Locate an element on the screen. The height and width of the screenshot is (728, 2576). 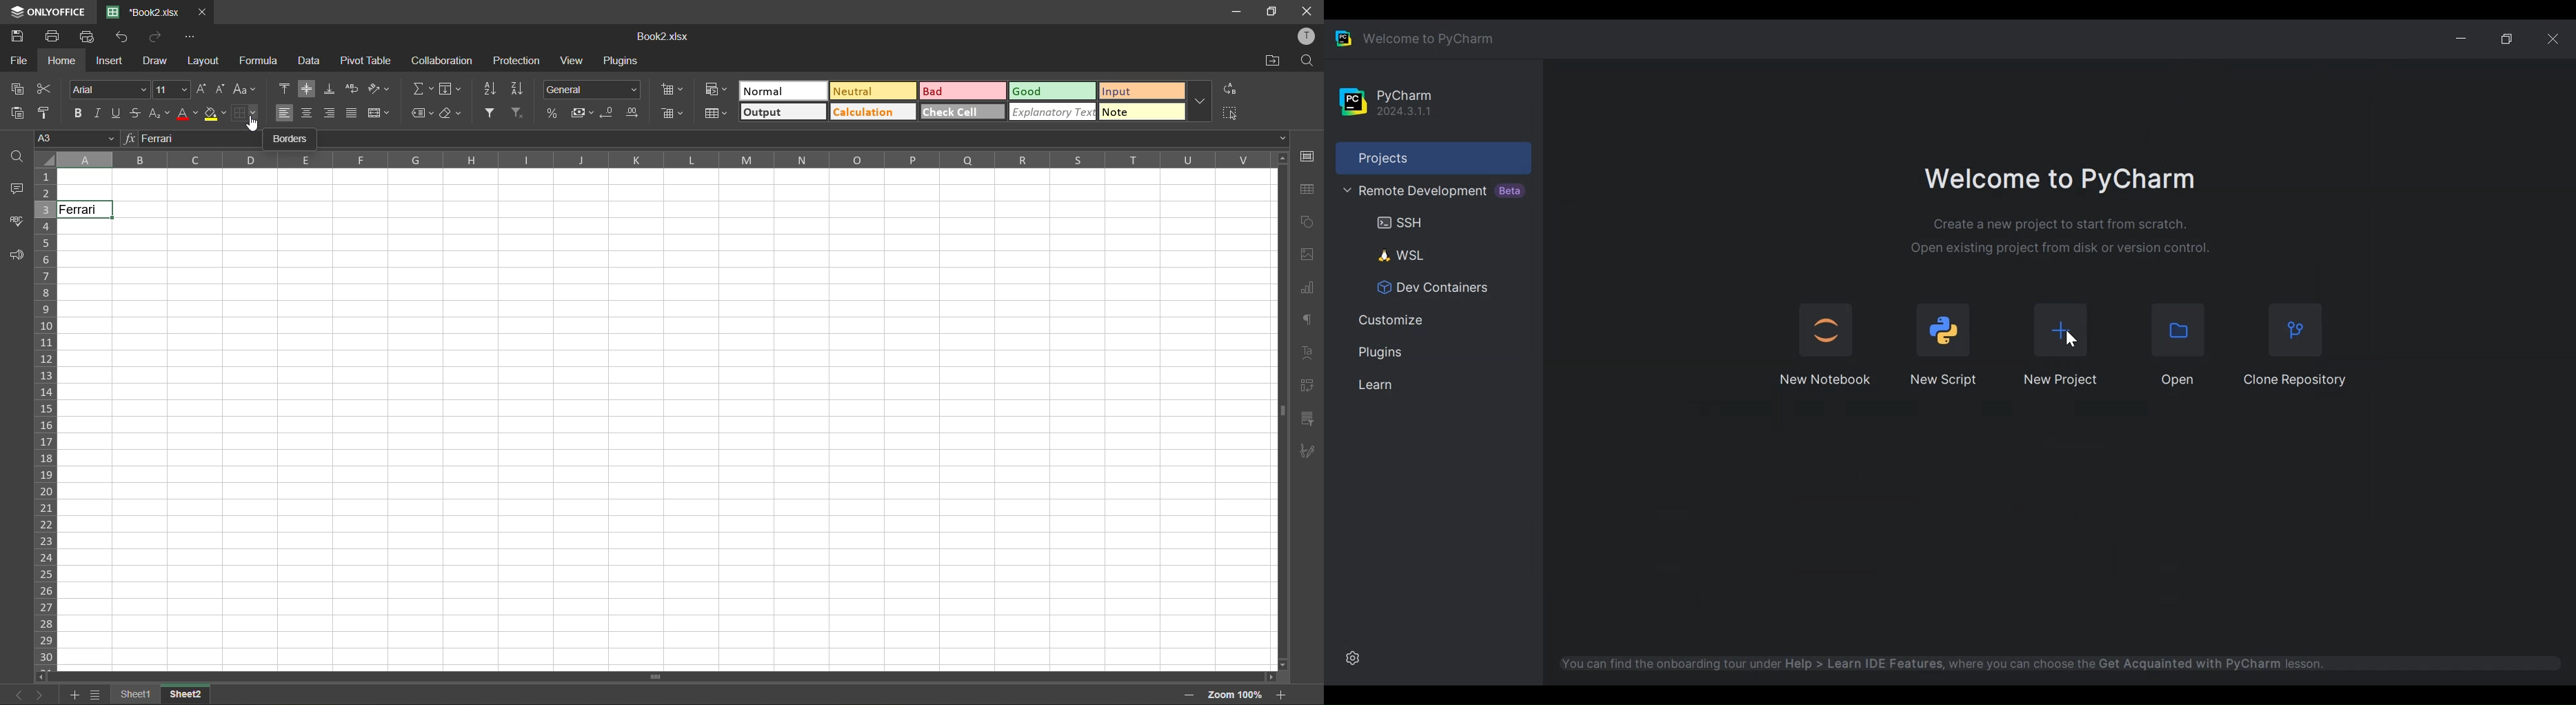
explanatory text is located at coordinates (1052, 112).